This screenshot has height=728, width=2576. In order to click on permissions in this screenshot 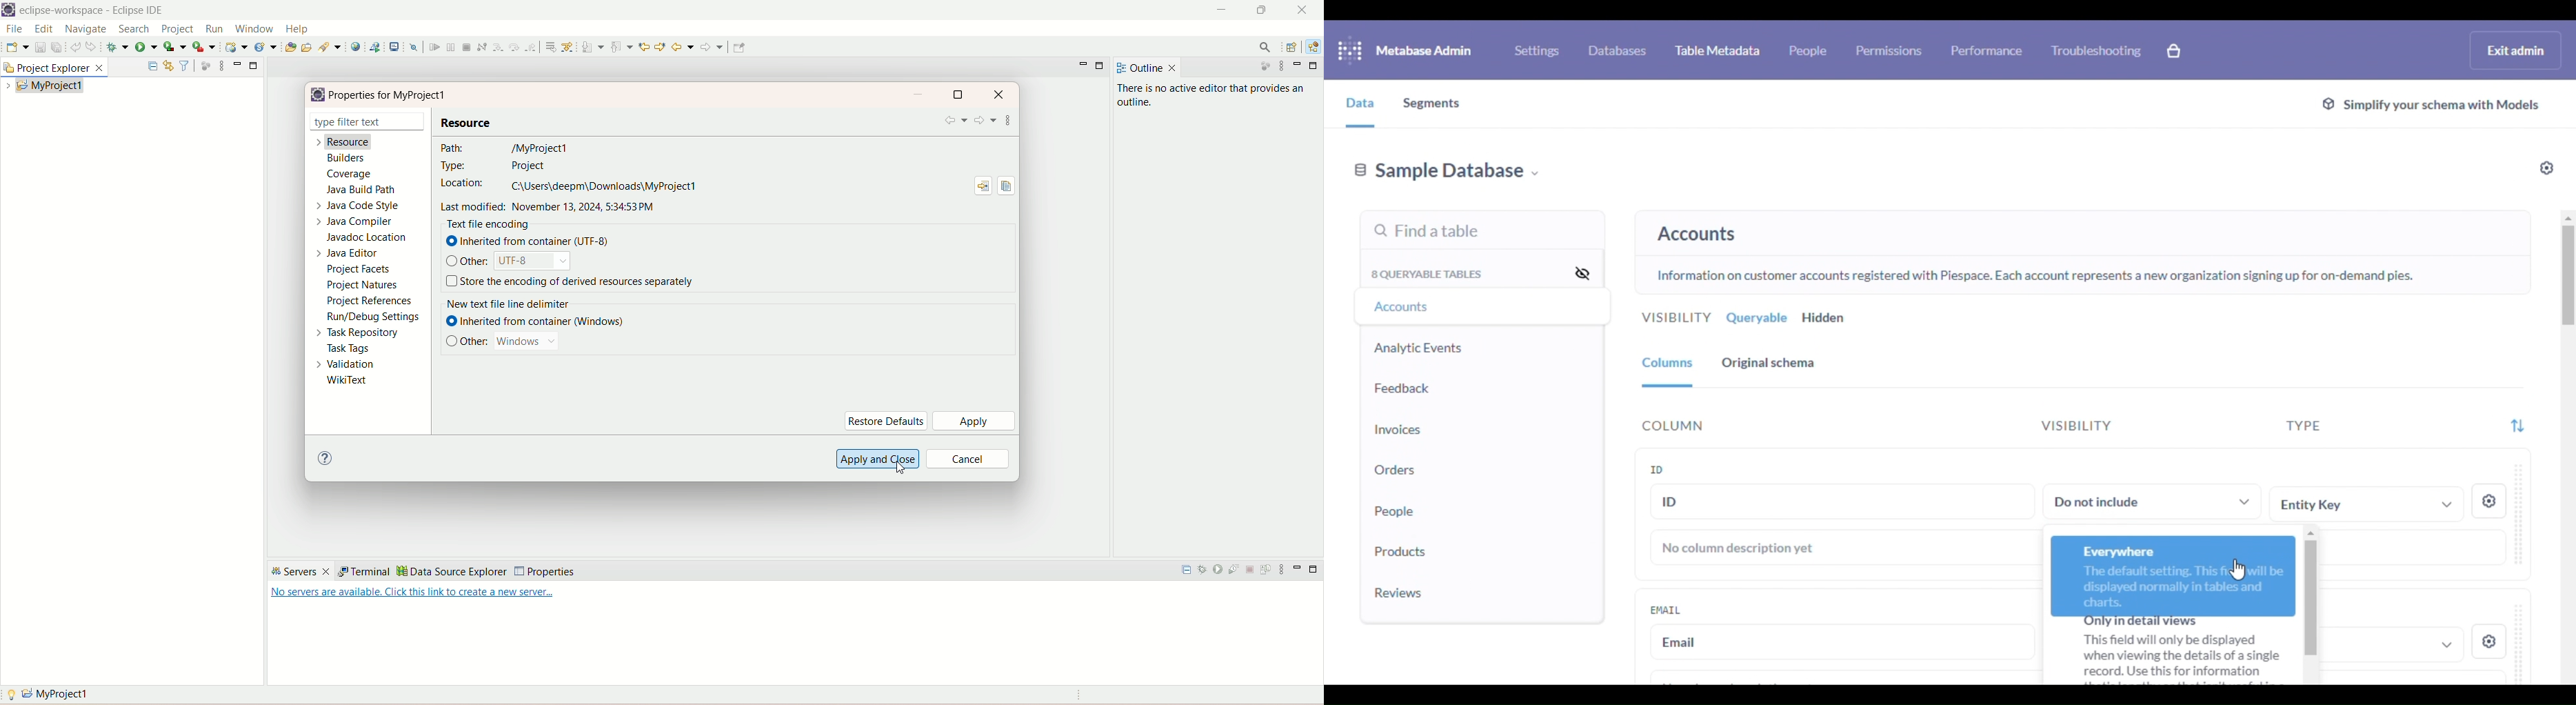, I will do `click(1890, 50)`.